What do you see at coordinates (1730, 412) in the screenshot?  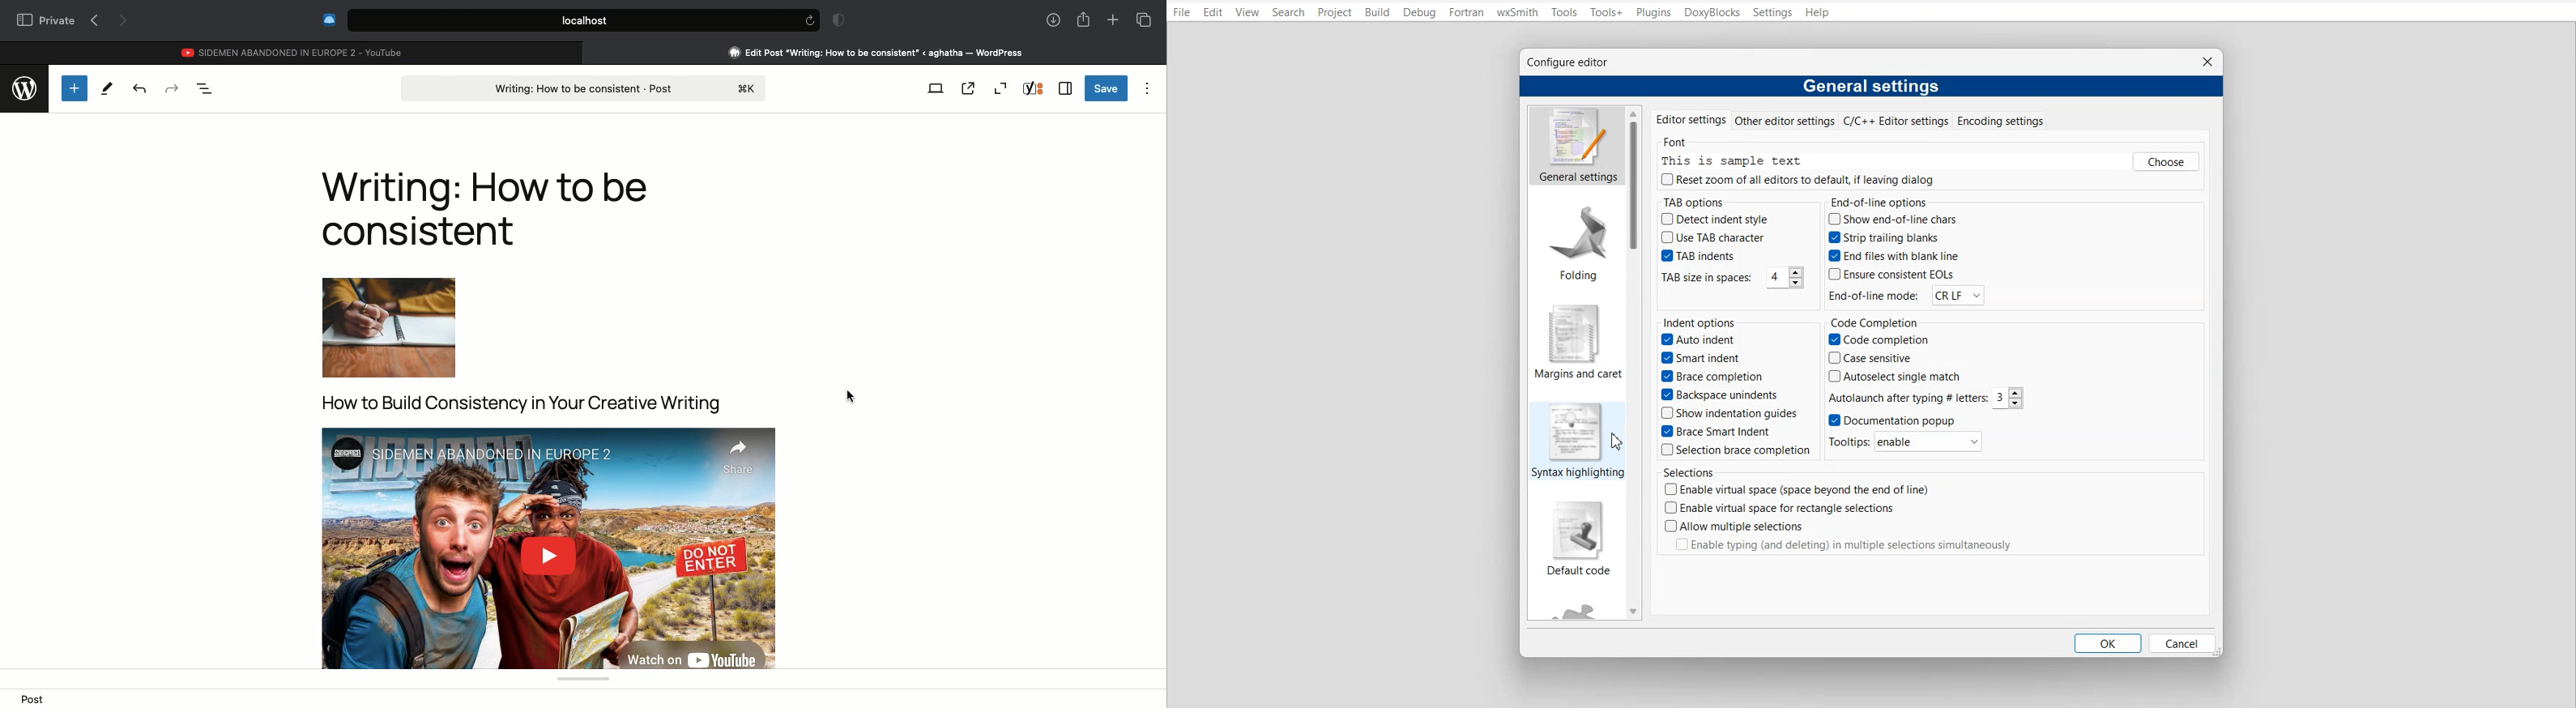 I see `Show indentation guides` at bounding box center [1730, 412].